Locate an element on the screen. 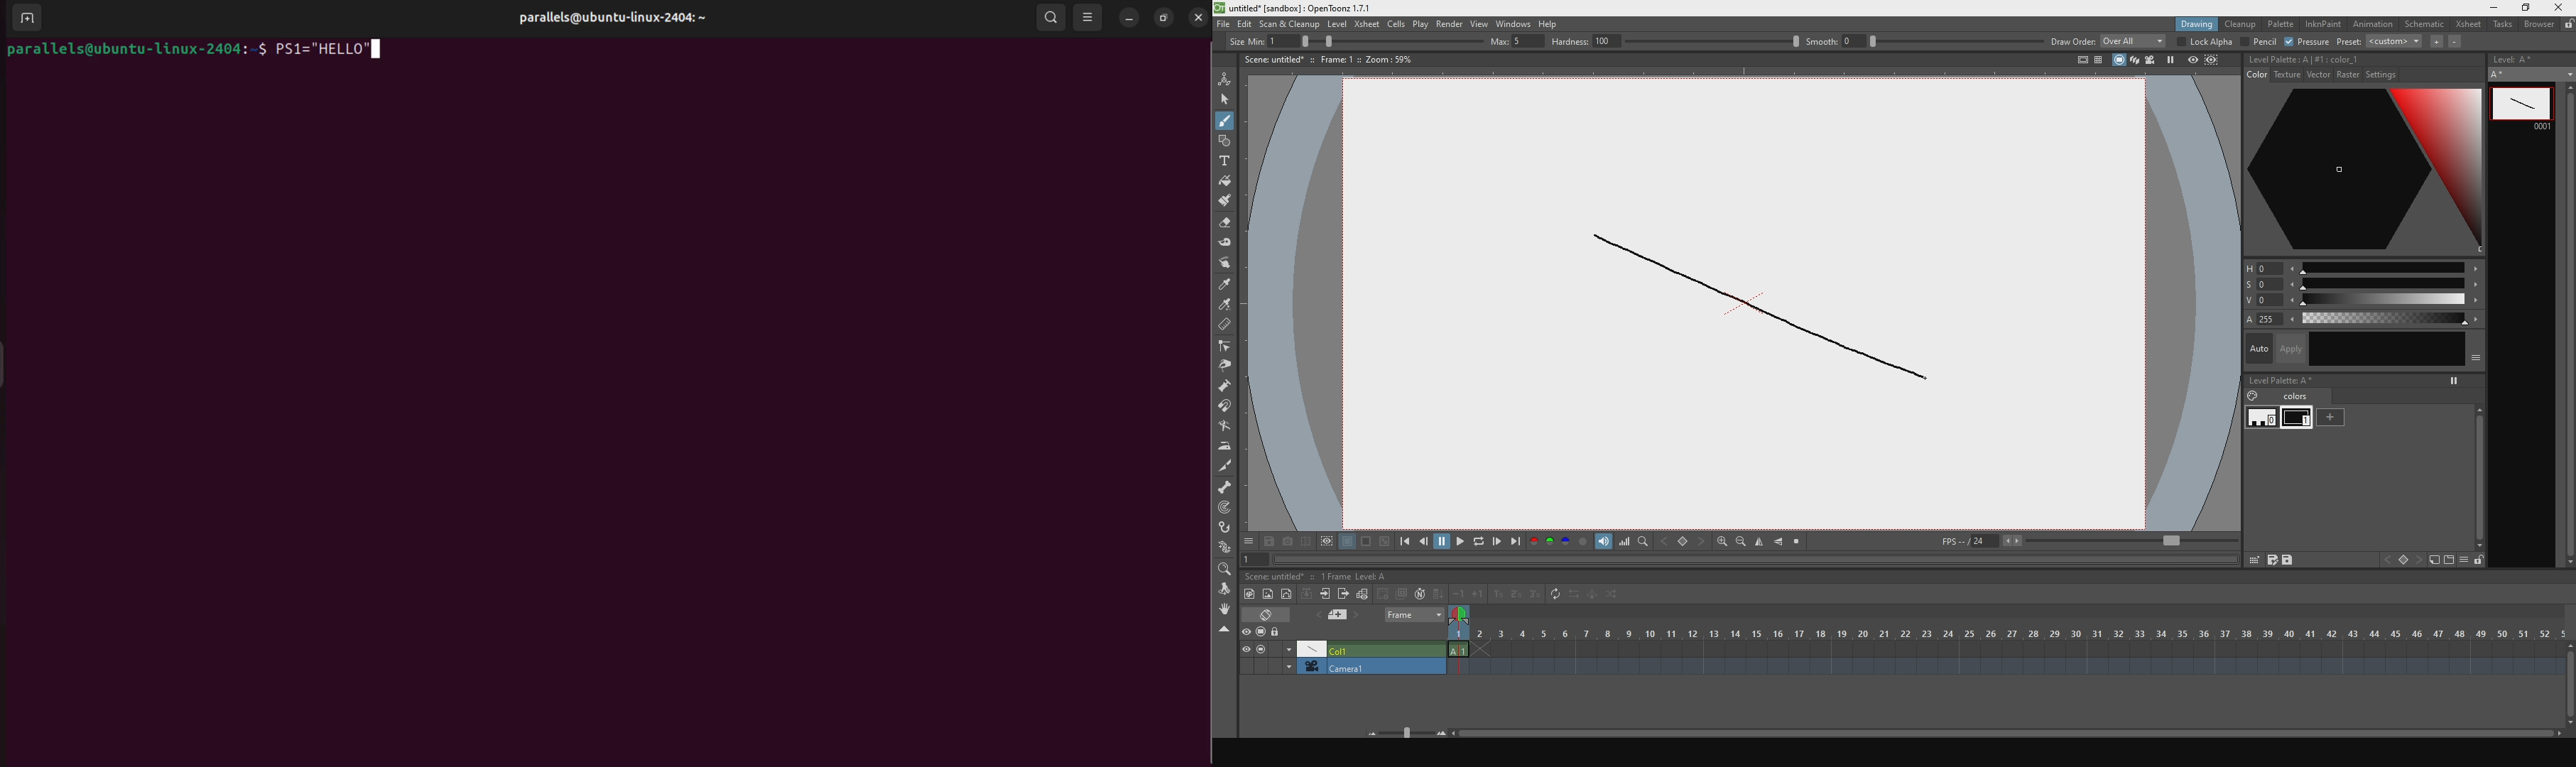 The width and height of the screenshot is (2576, 784). previous and next file is located at coordinates (1343, 616).